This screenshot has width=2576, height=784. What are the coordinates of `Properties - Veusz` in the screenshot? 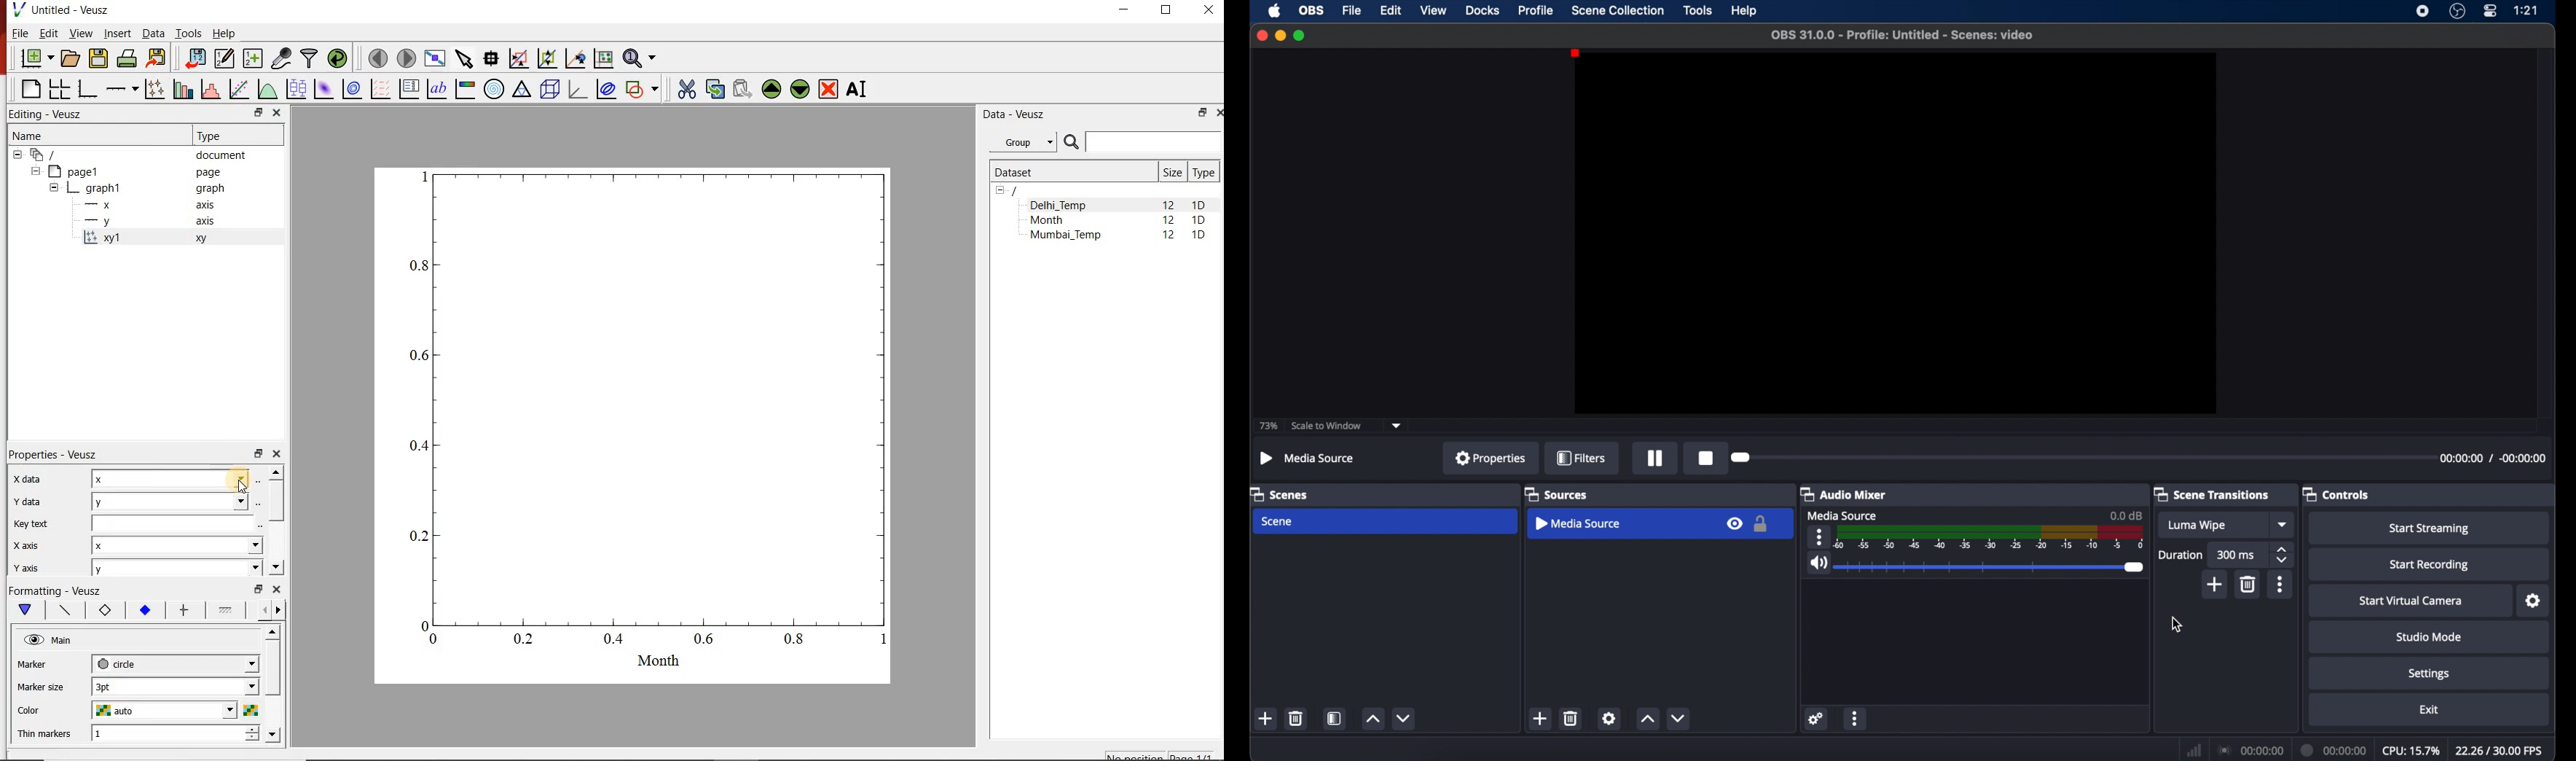 It's located at (50, 455).